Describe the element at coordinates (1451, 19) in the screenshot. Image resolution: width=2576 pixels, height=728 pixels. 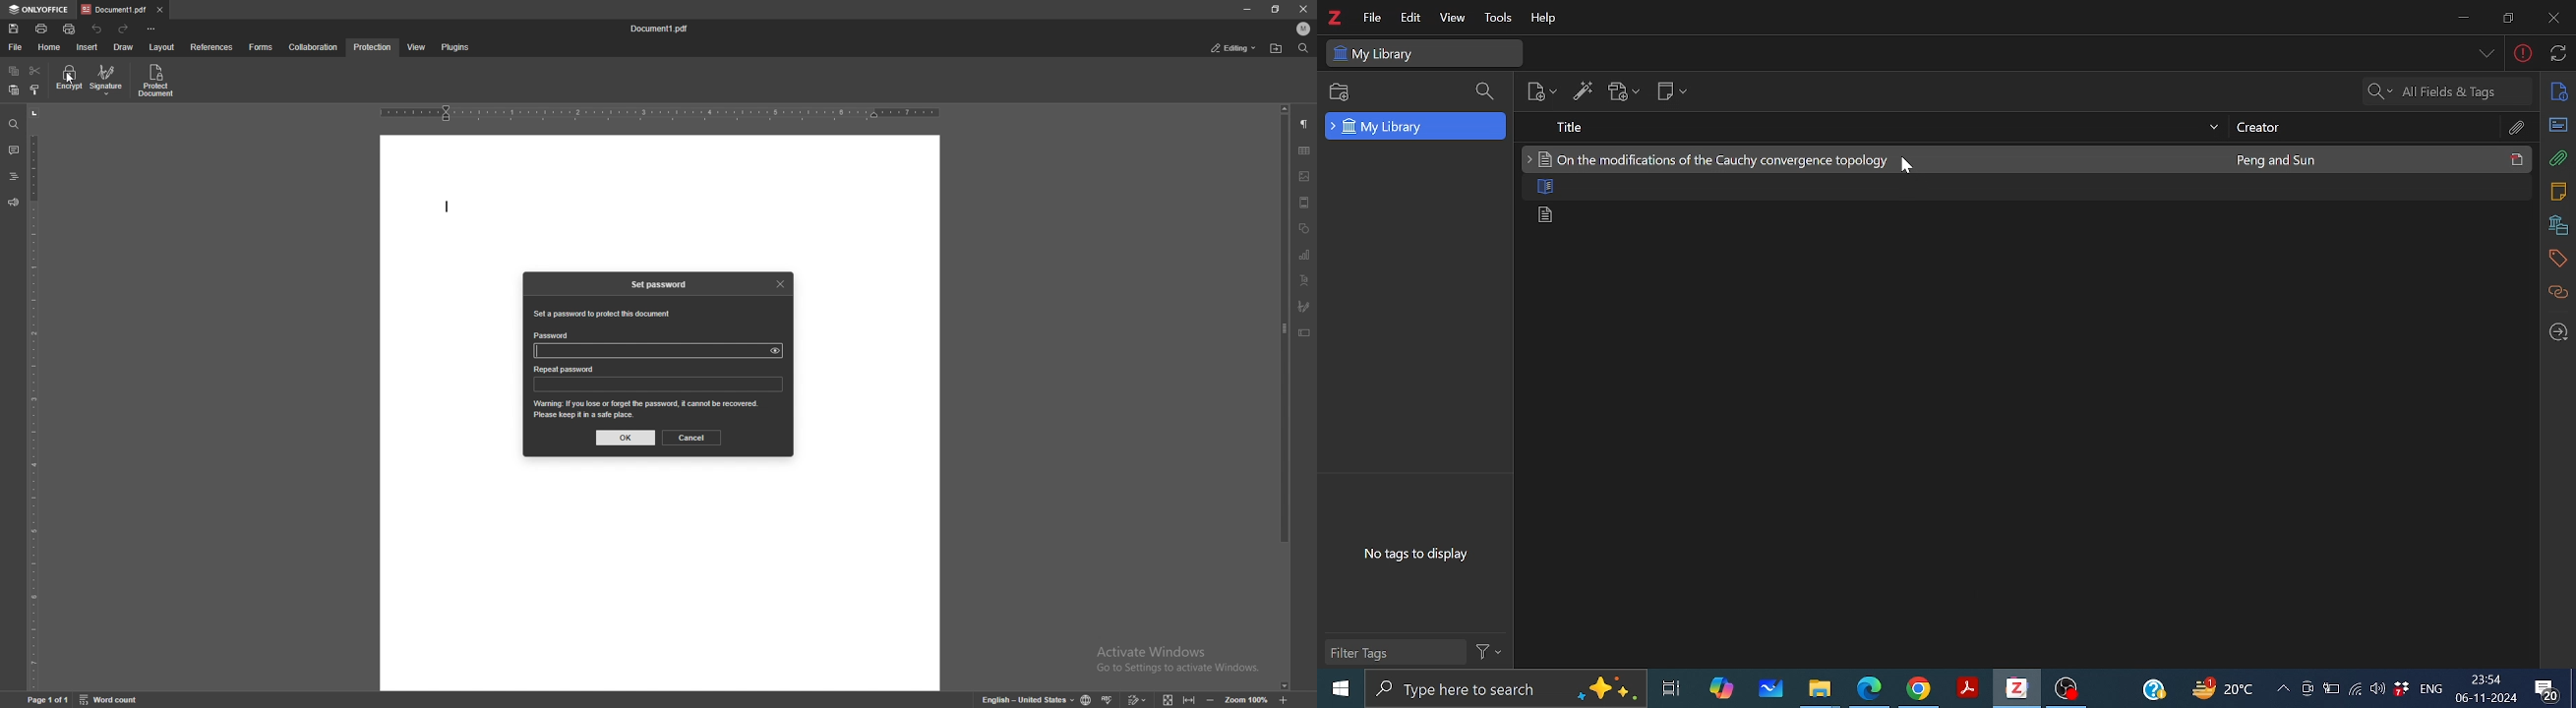
I see `View` at that location.